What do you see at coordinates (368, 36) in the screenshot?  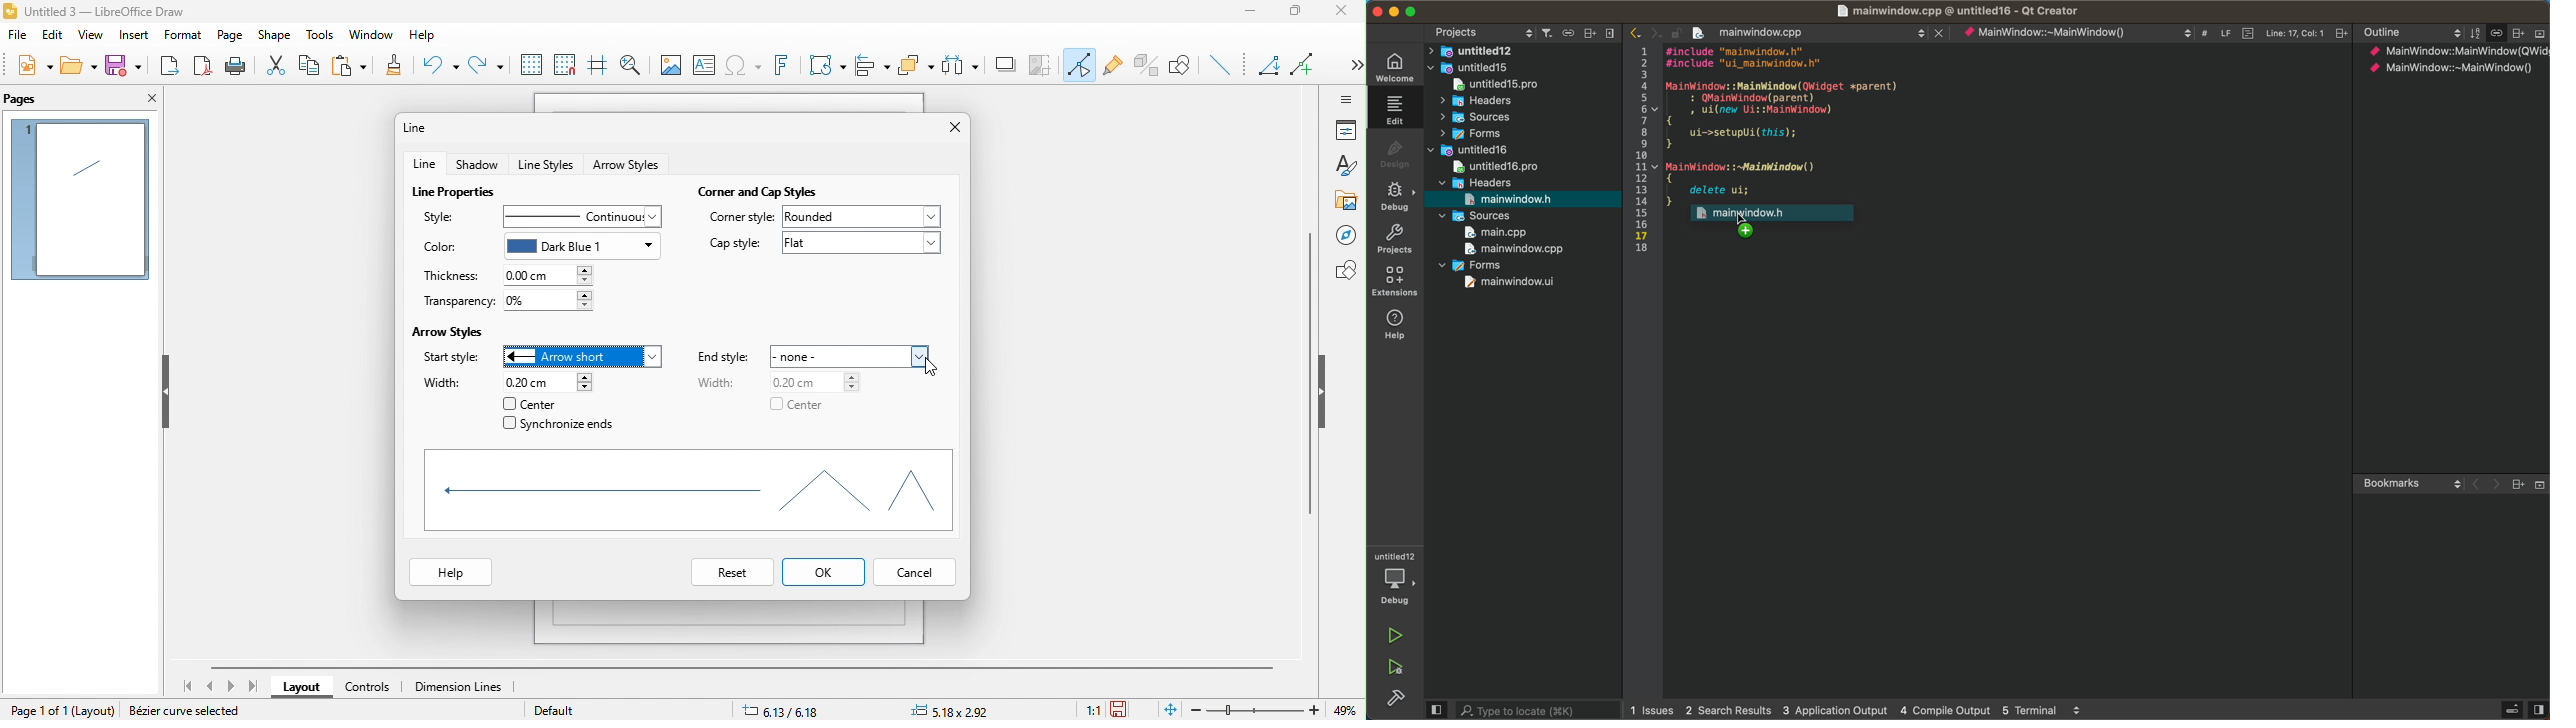 I see `window` at bounding box center [368, 36].